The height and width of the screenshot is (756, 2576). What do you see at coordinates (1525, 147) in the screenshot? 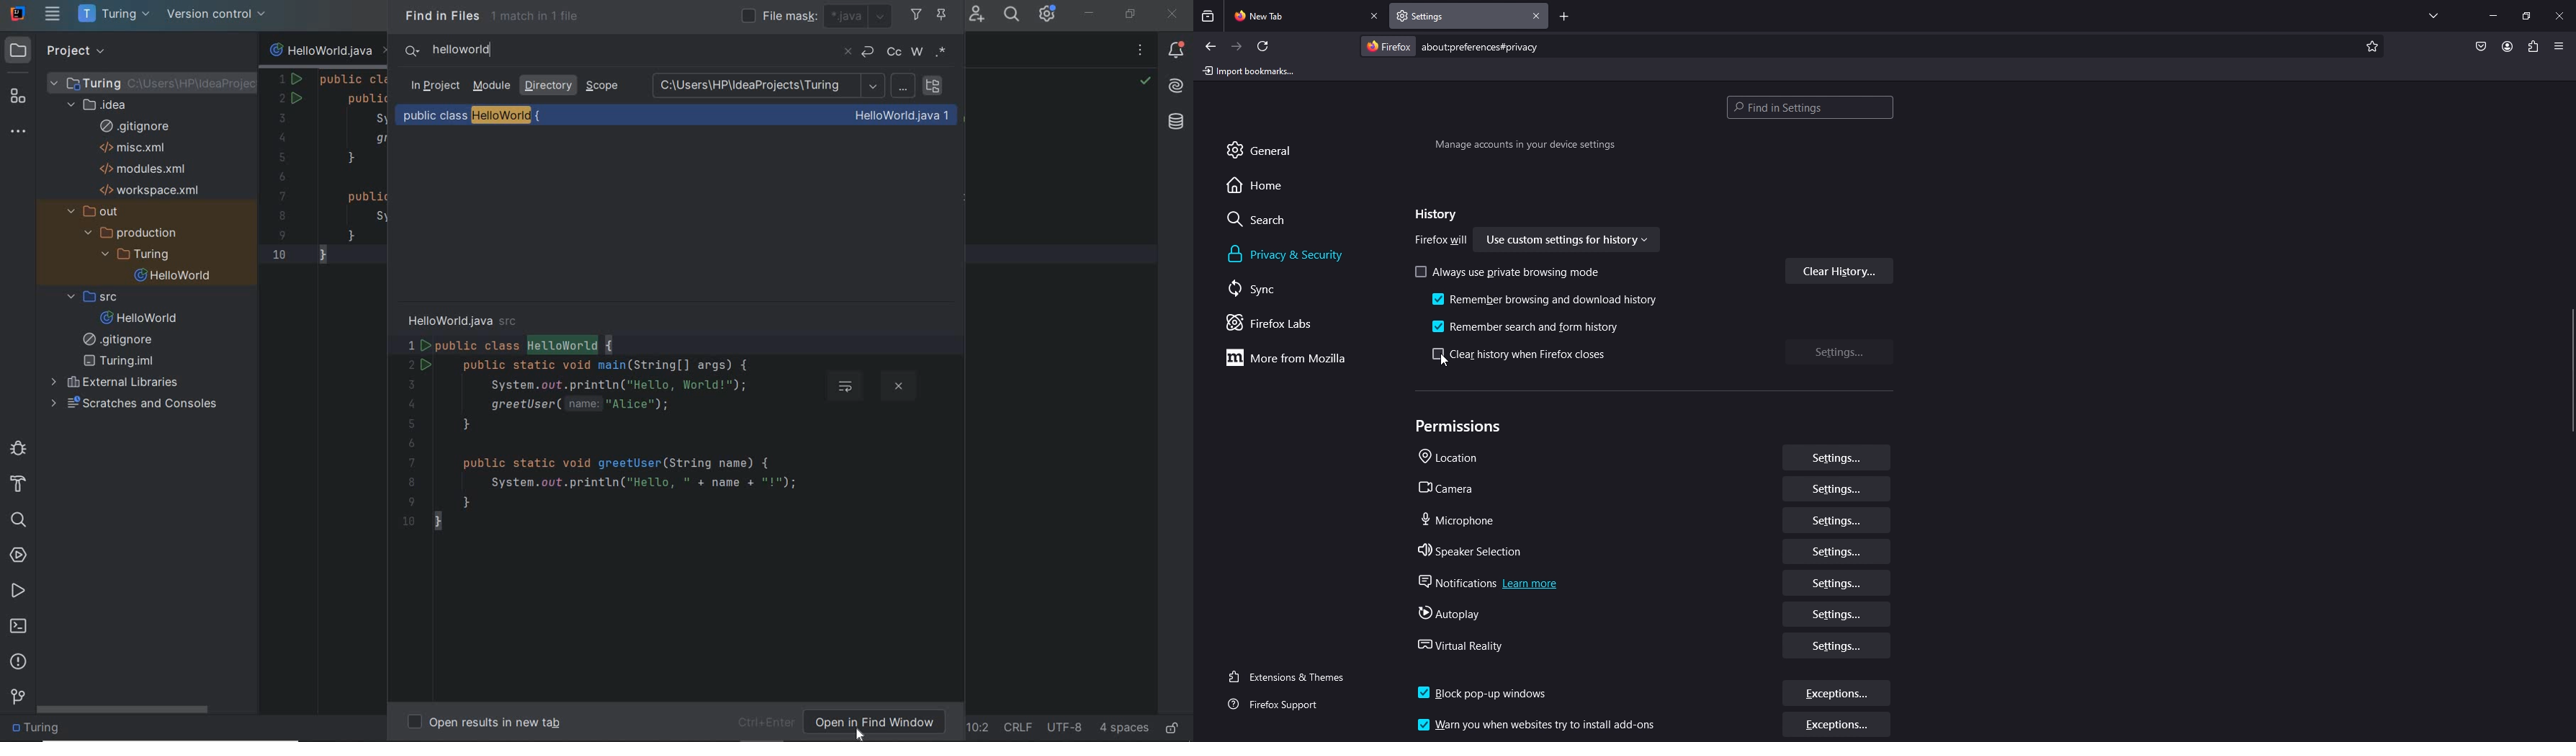
I see `Manage accounts in your device settings` at bounding box center [1525, 147].